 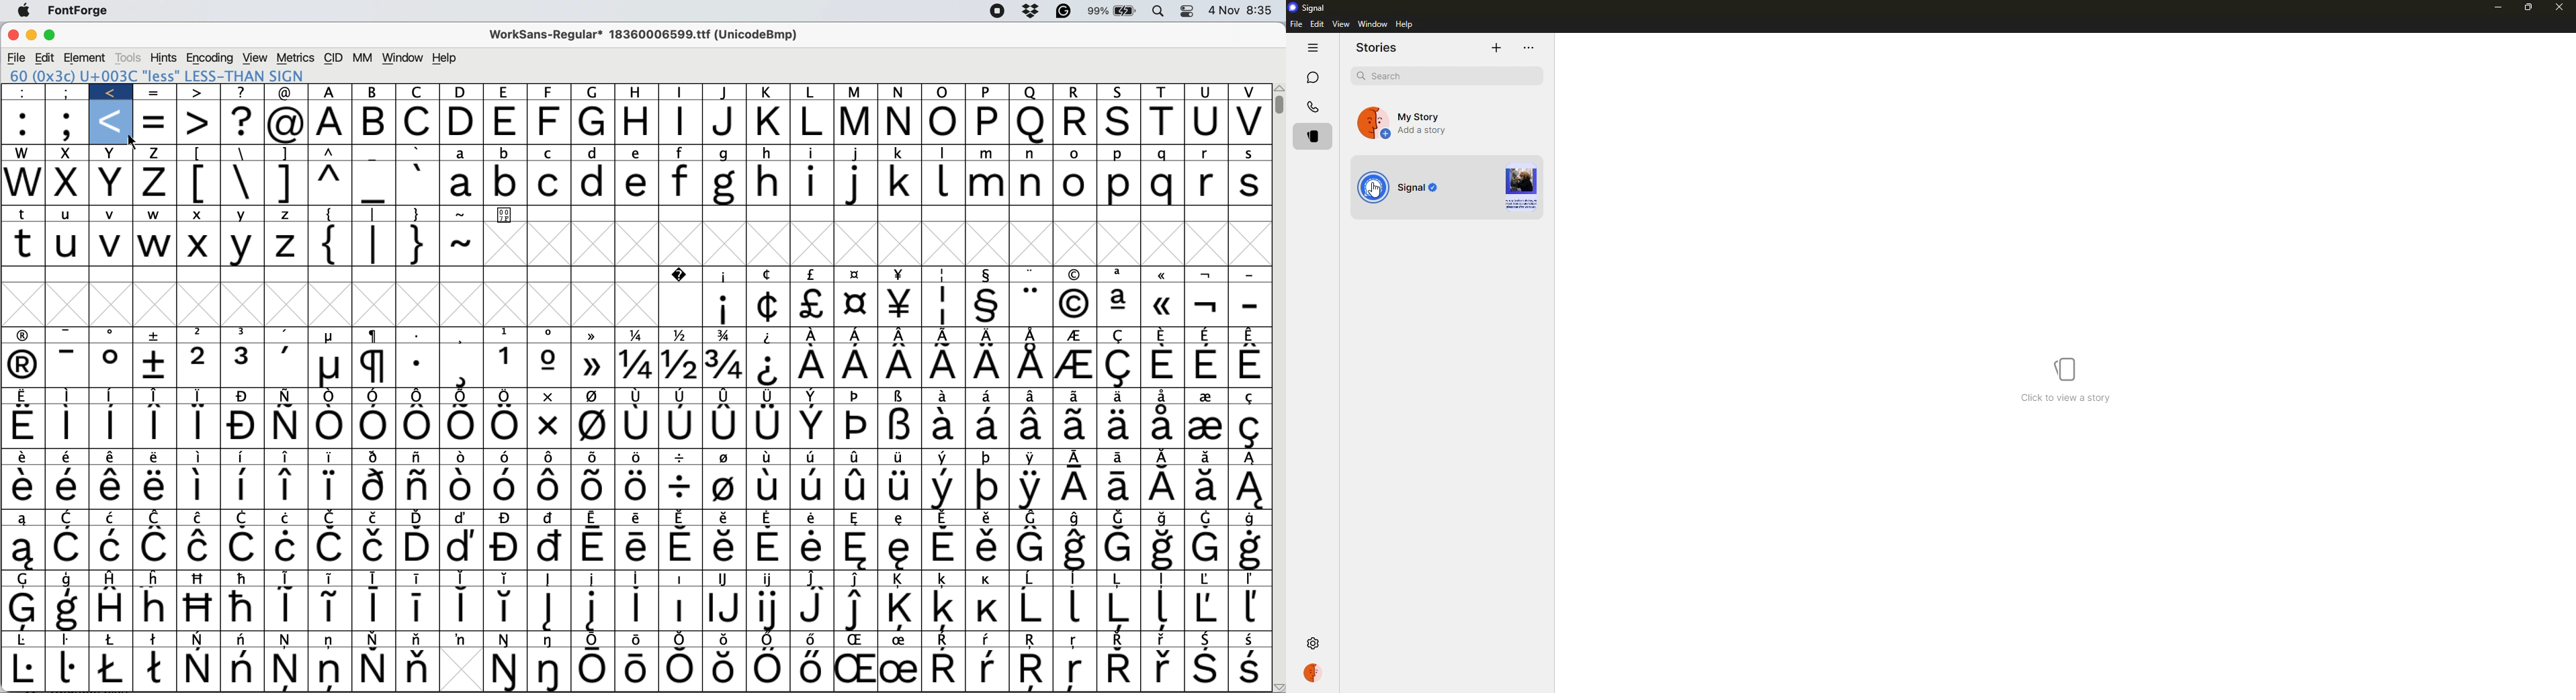 What do you see at coordinates (376, 336) in the screenshot?
I see `Symbol` at bounding box center [376, 336].